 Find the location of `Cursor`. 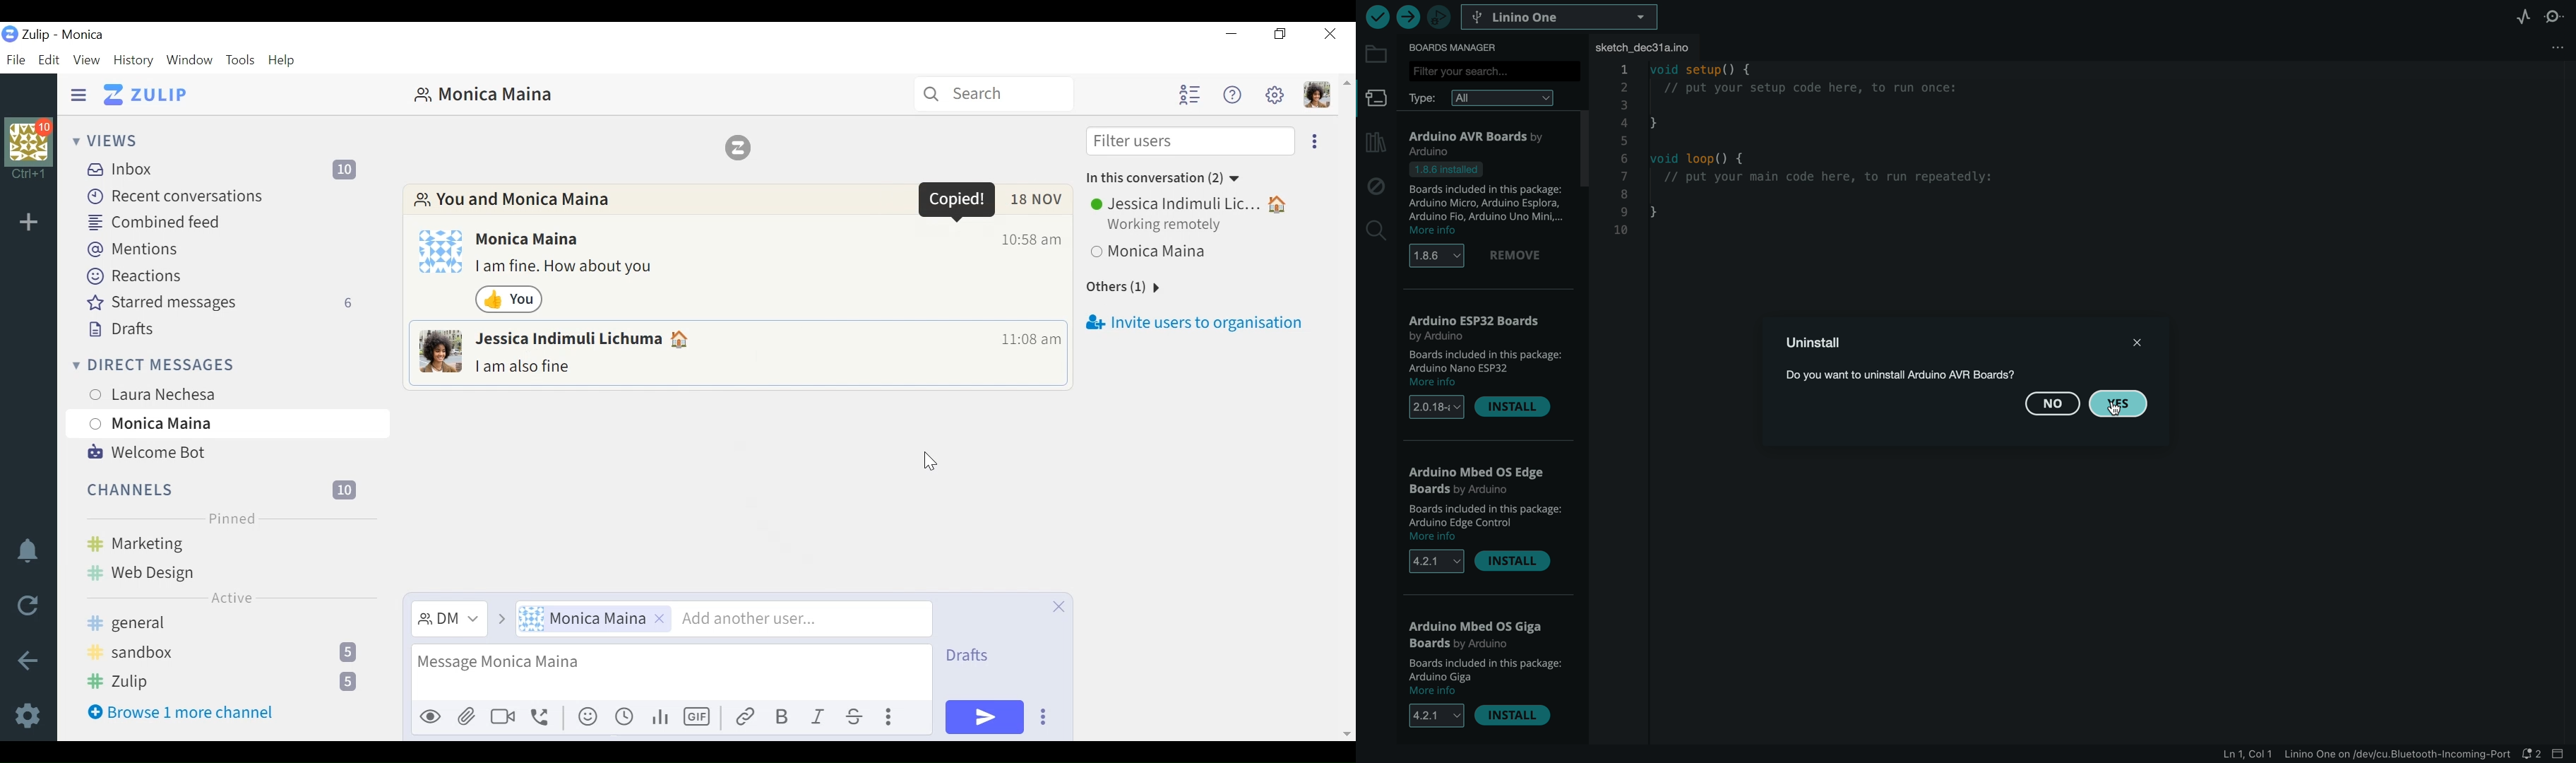

Cursor is located at coordinates (927, 463).